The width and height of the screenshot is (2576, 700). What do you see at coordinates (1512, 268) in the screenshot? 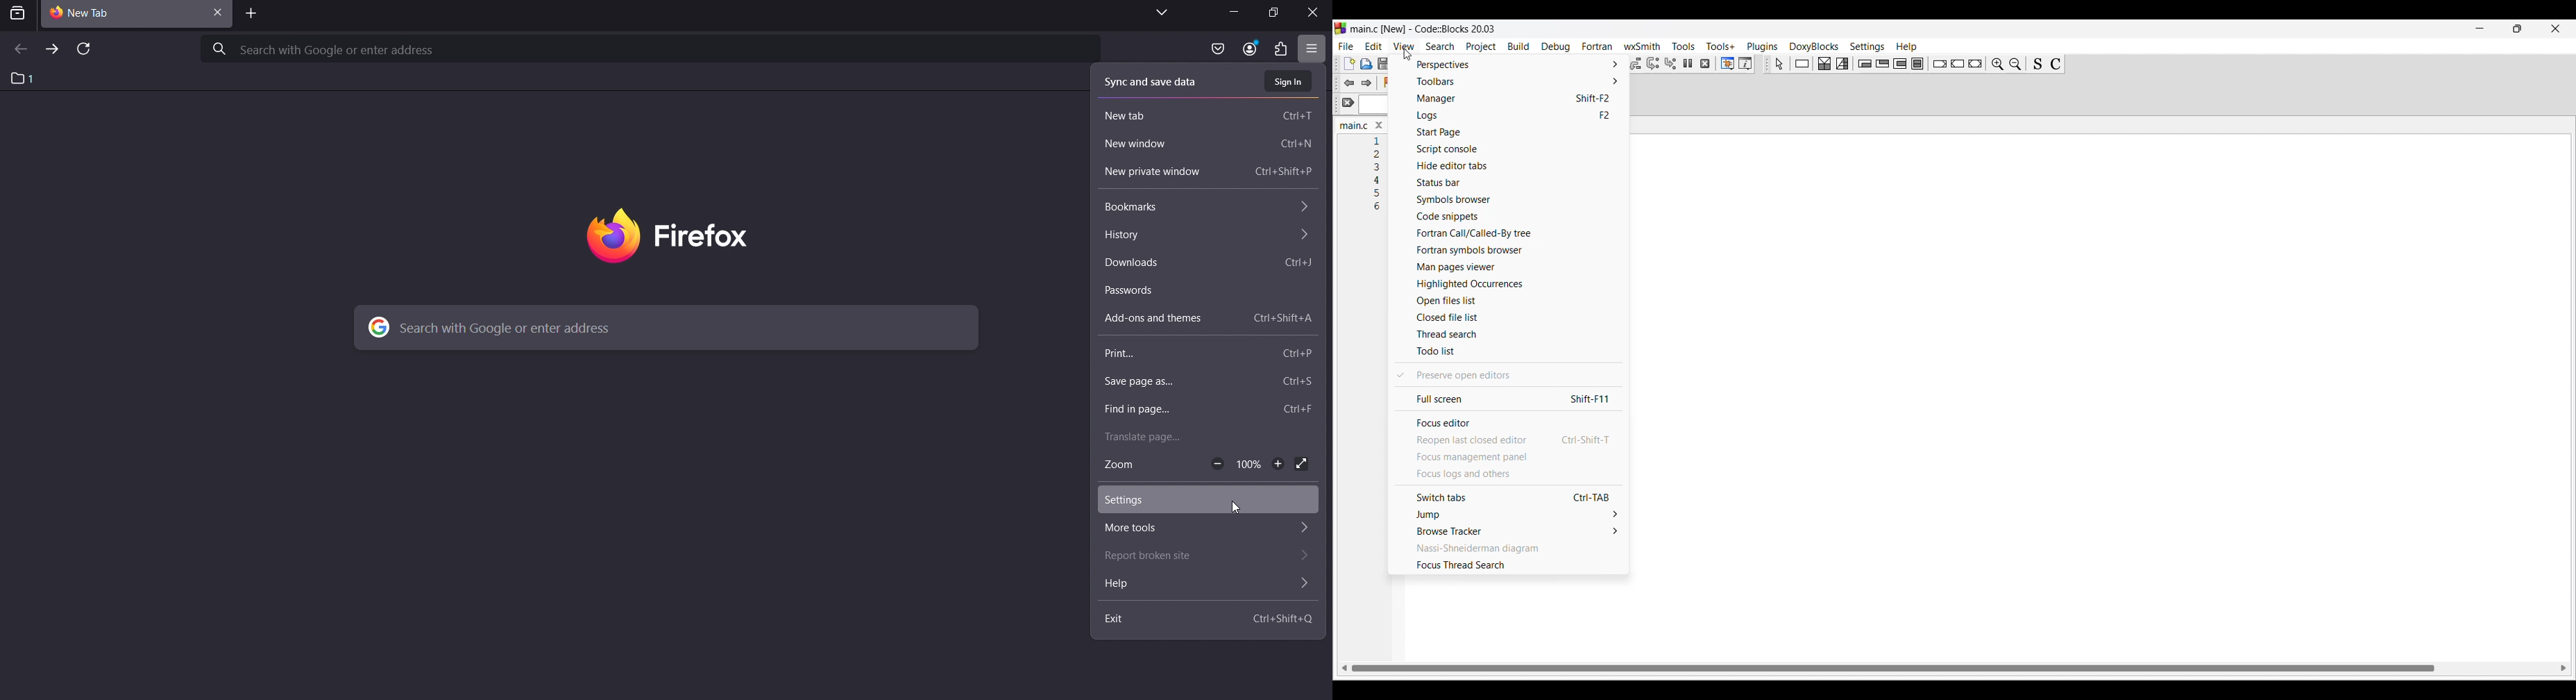
I see `Man pages viewer` at bounding box center [1512, 268].